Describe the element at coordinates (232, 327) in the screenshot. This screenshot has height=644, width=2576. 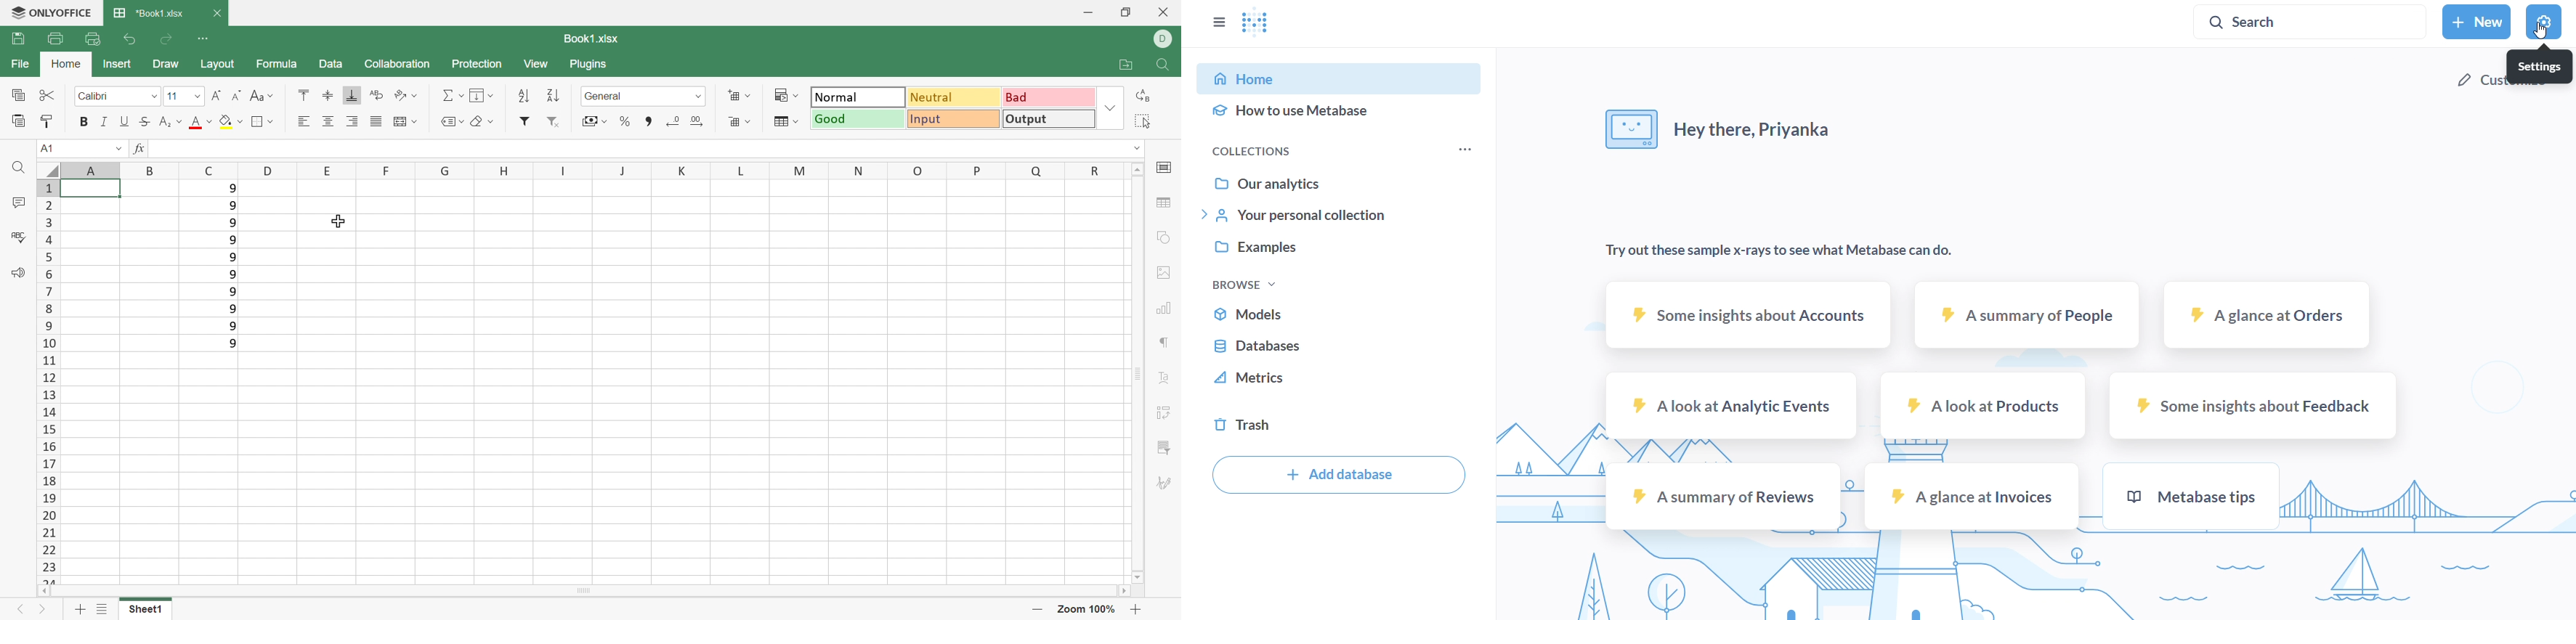
I see `9` at that location.